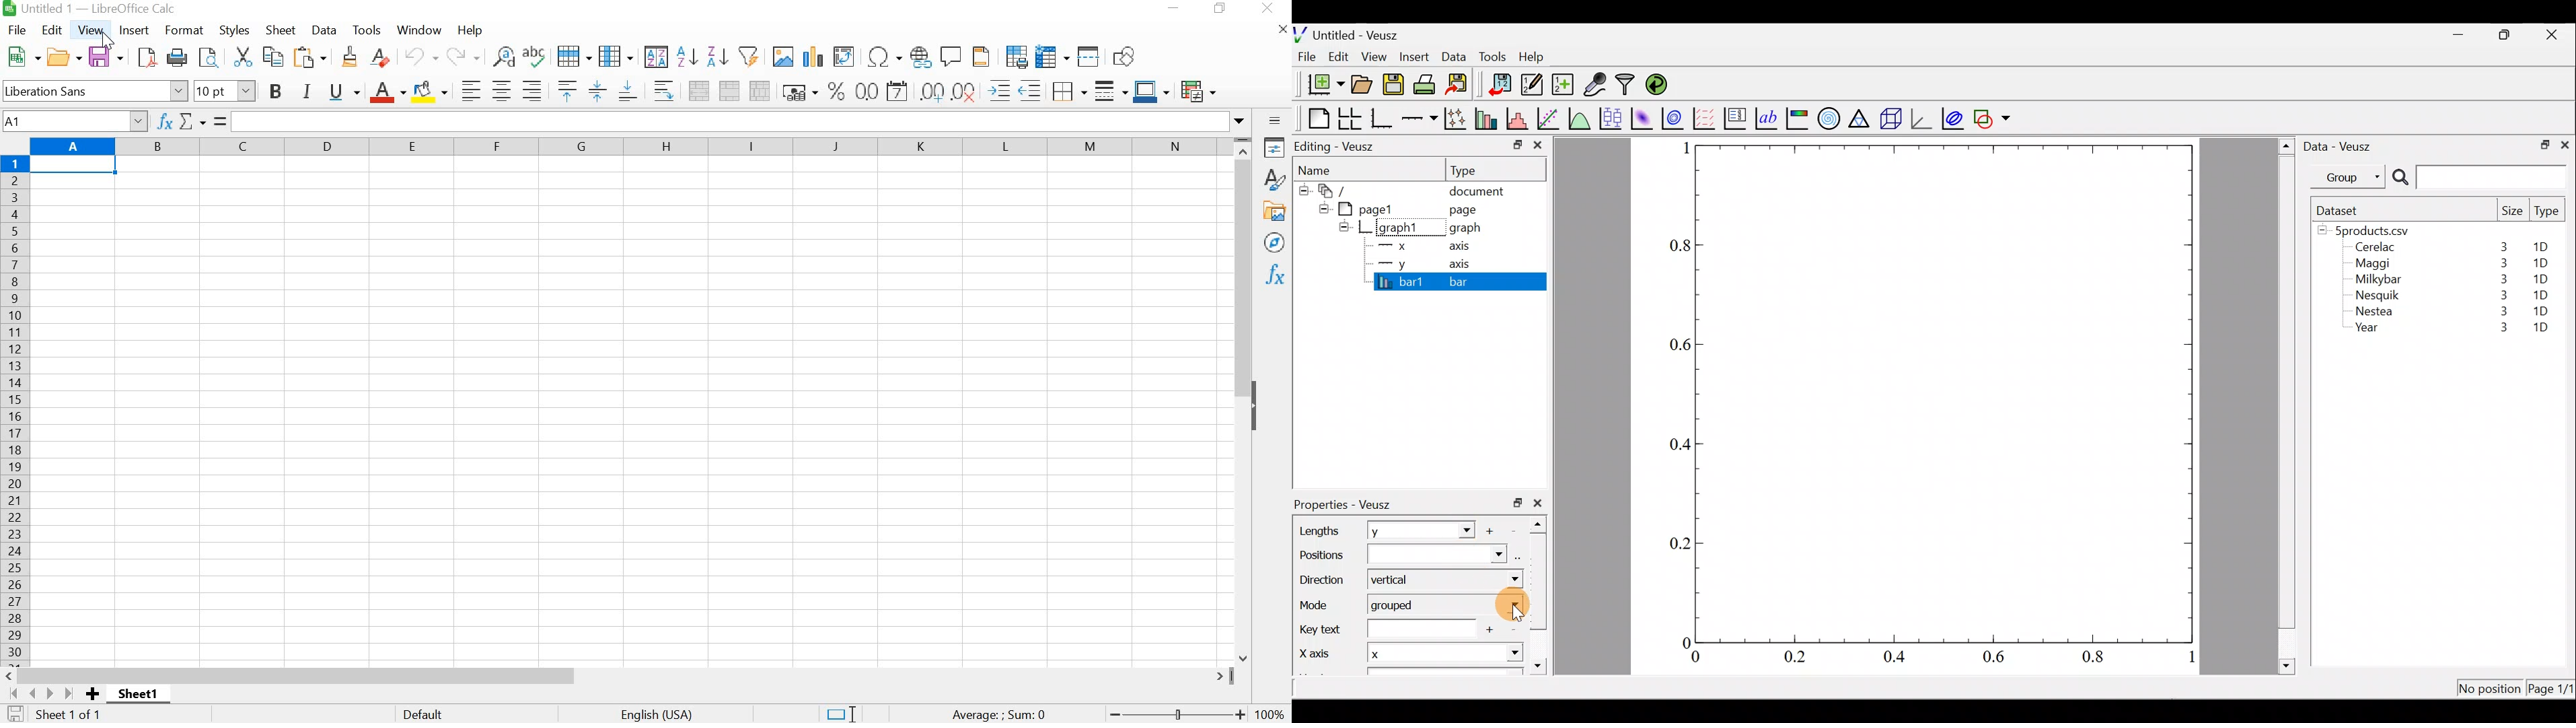 This screenshot has height=728, width=2576. I want to click on hide, so click(1344, 226).